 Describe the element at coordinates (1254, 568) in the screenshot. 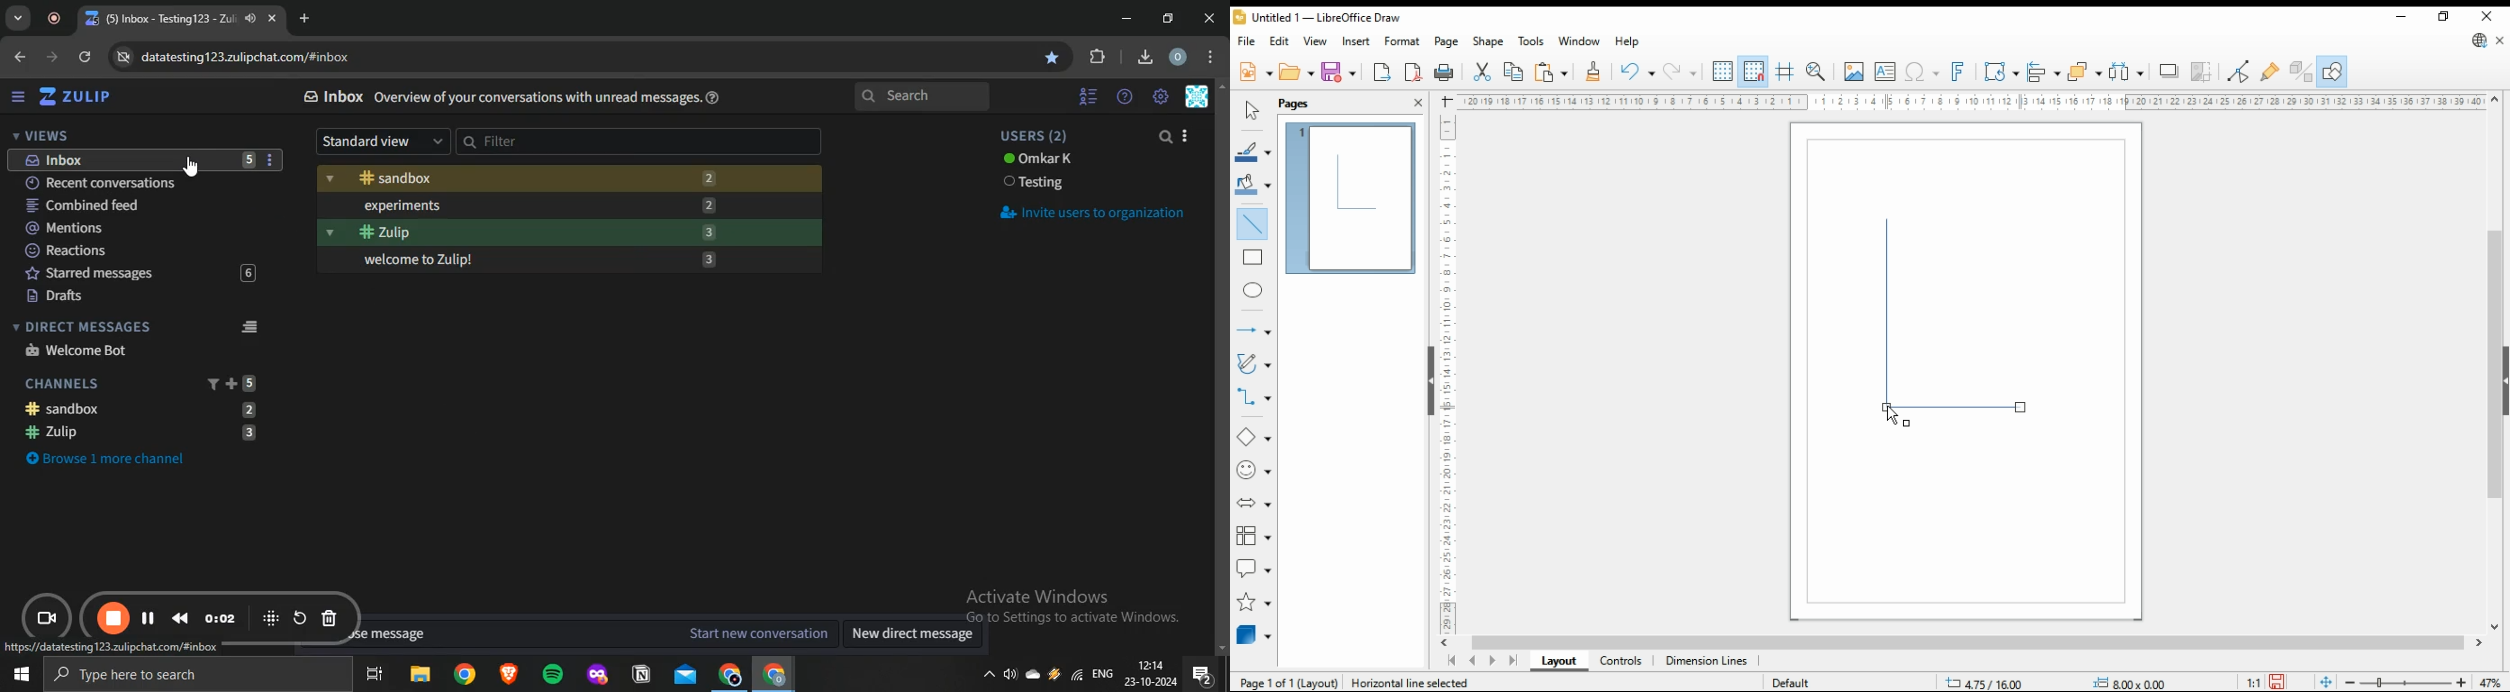

I see `callout shapes` at that location.